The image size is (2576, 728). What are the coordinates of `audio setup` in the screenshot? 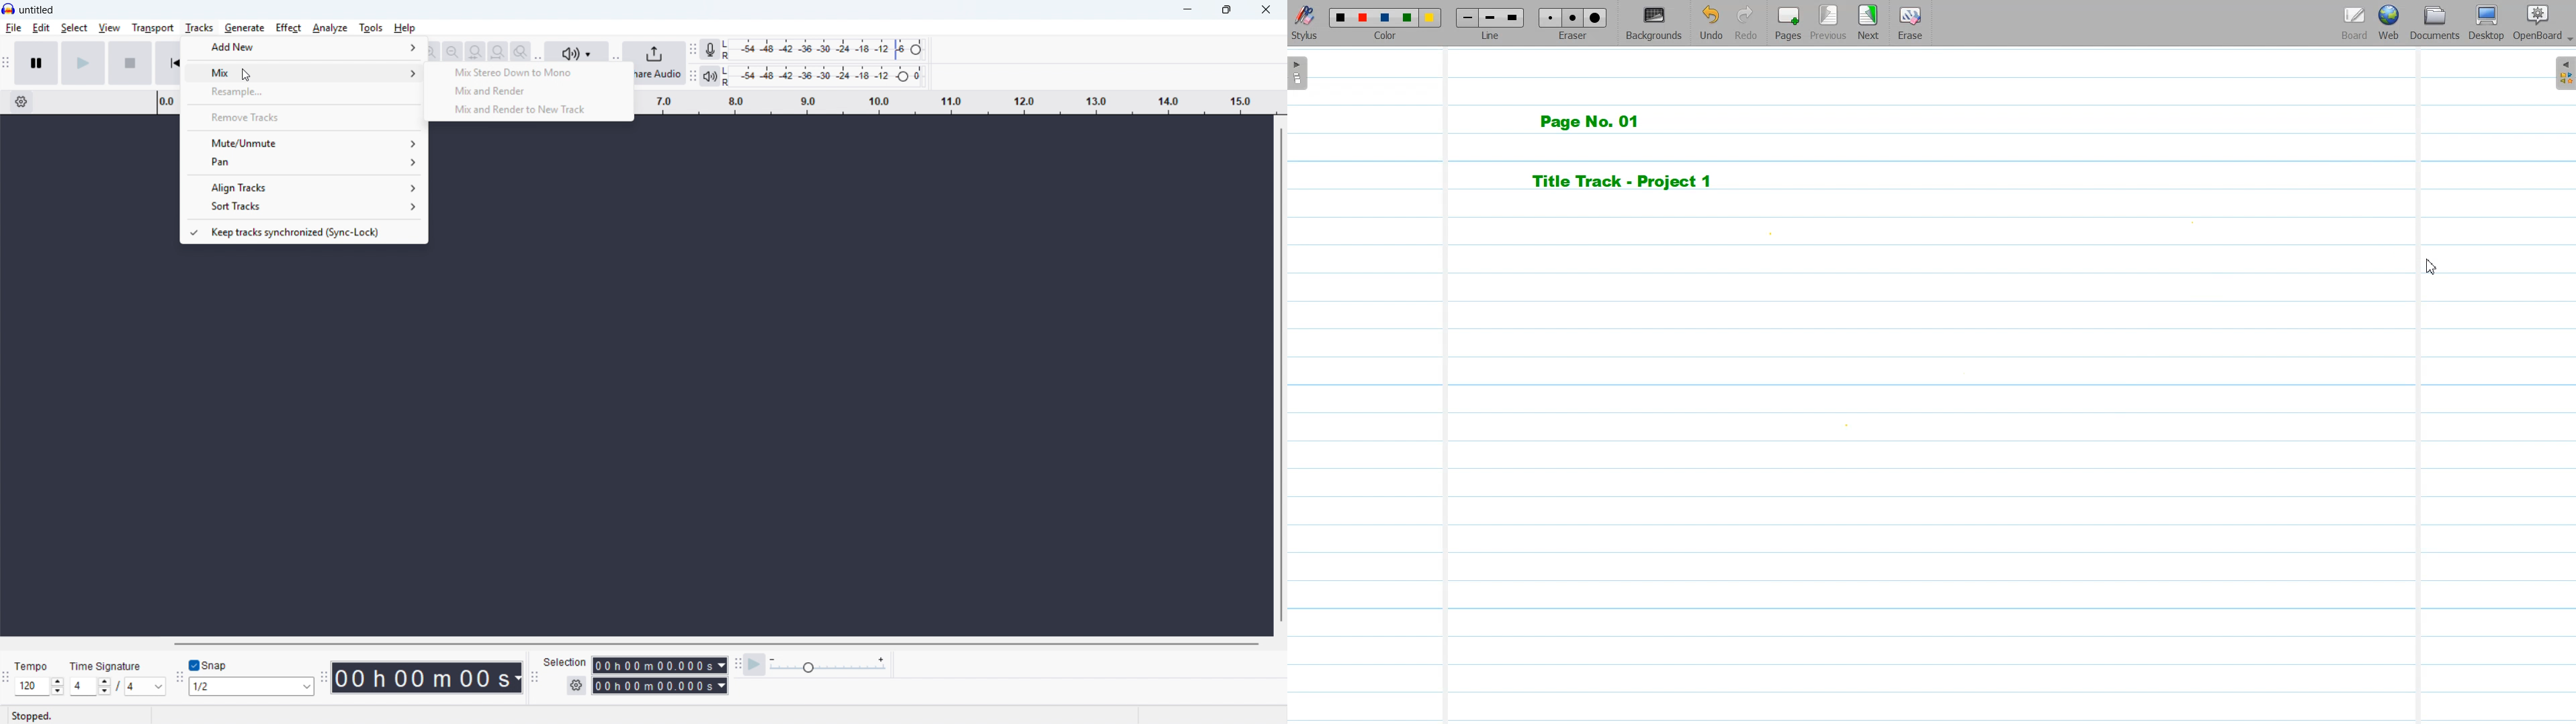 It's located at (581, 51).